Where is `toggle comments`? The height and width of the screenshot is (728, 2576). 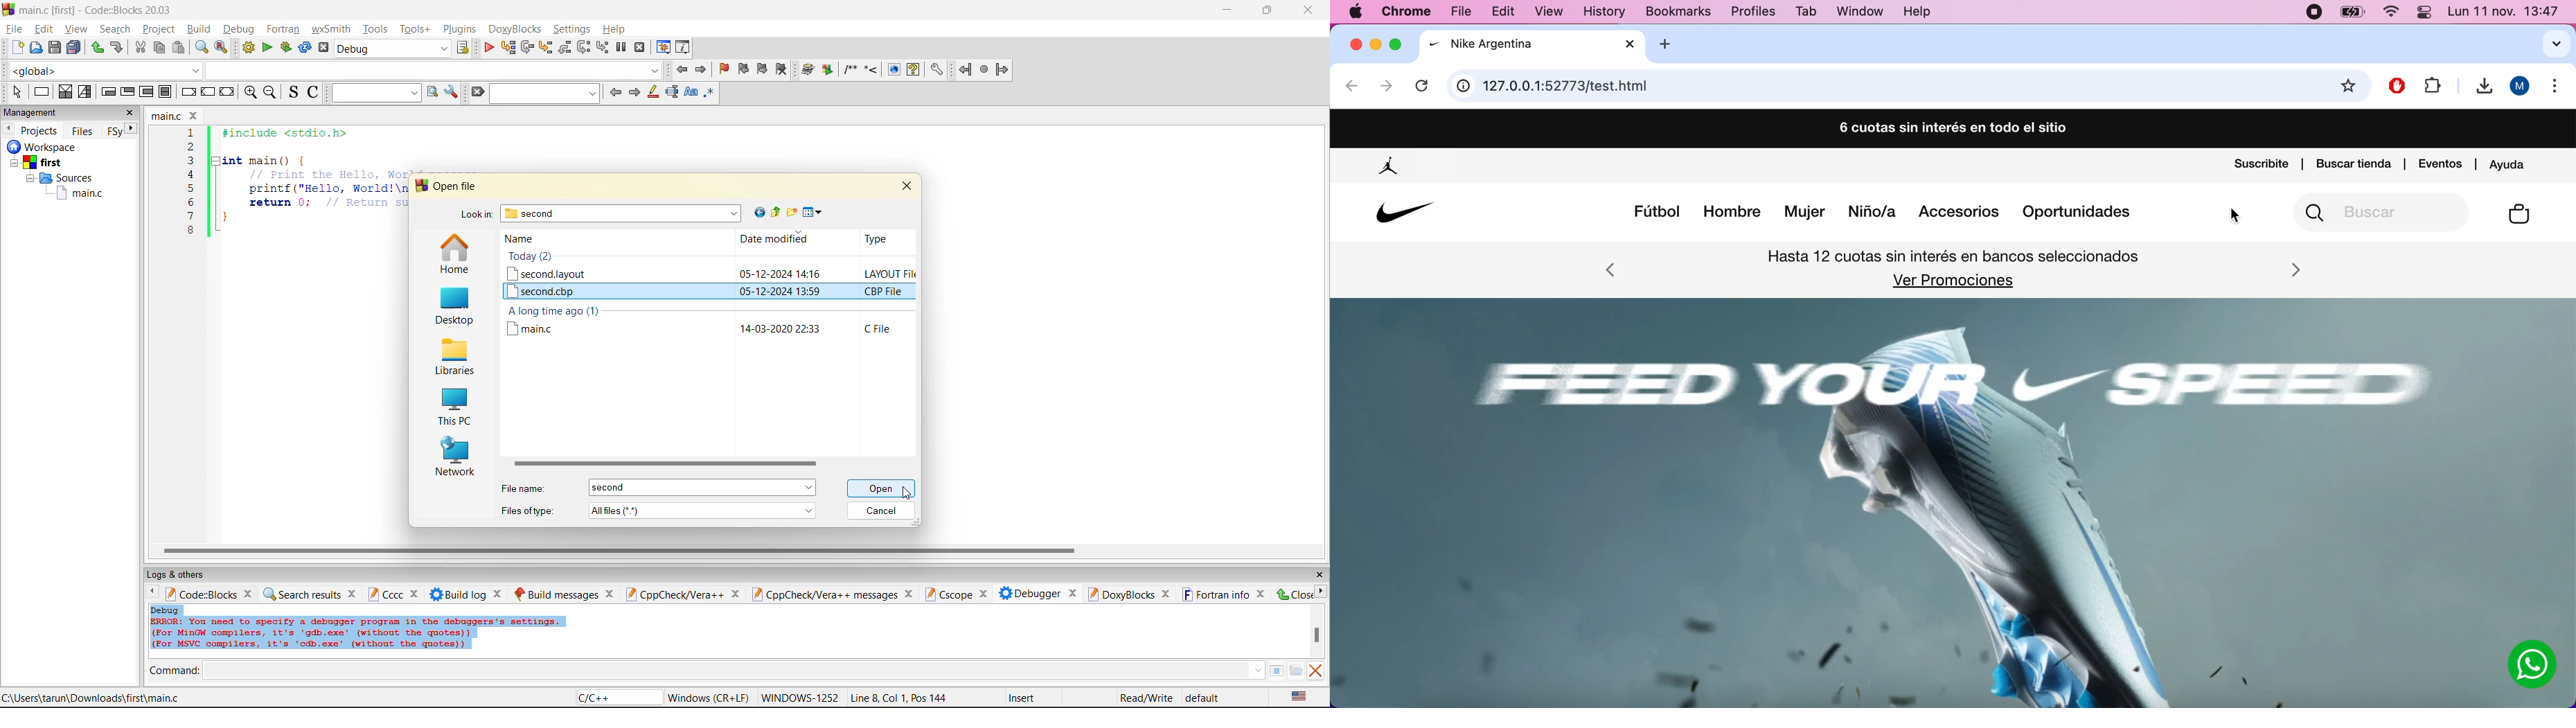 toggle comments is located at coordinates (314, 91).